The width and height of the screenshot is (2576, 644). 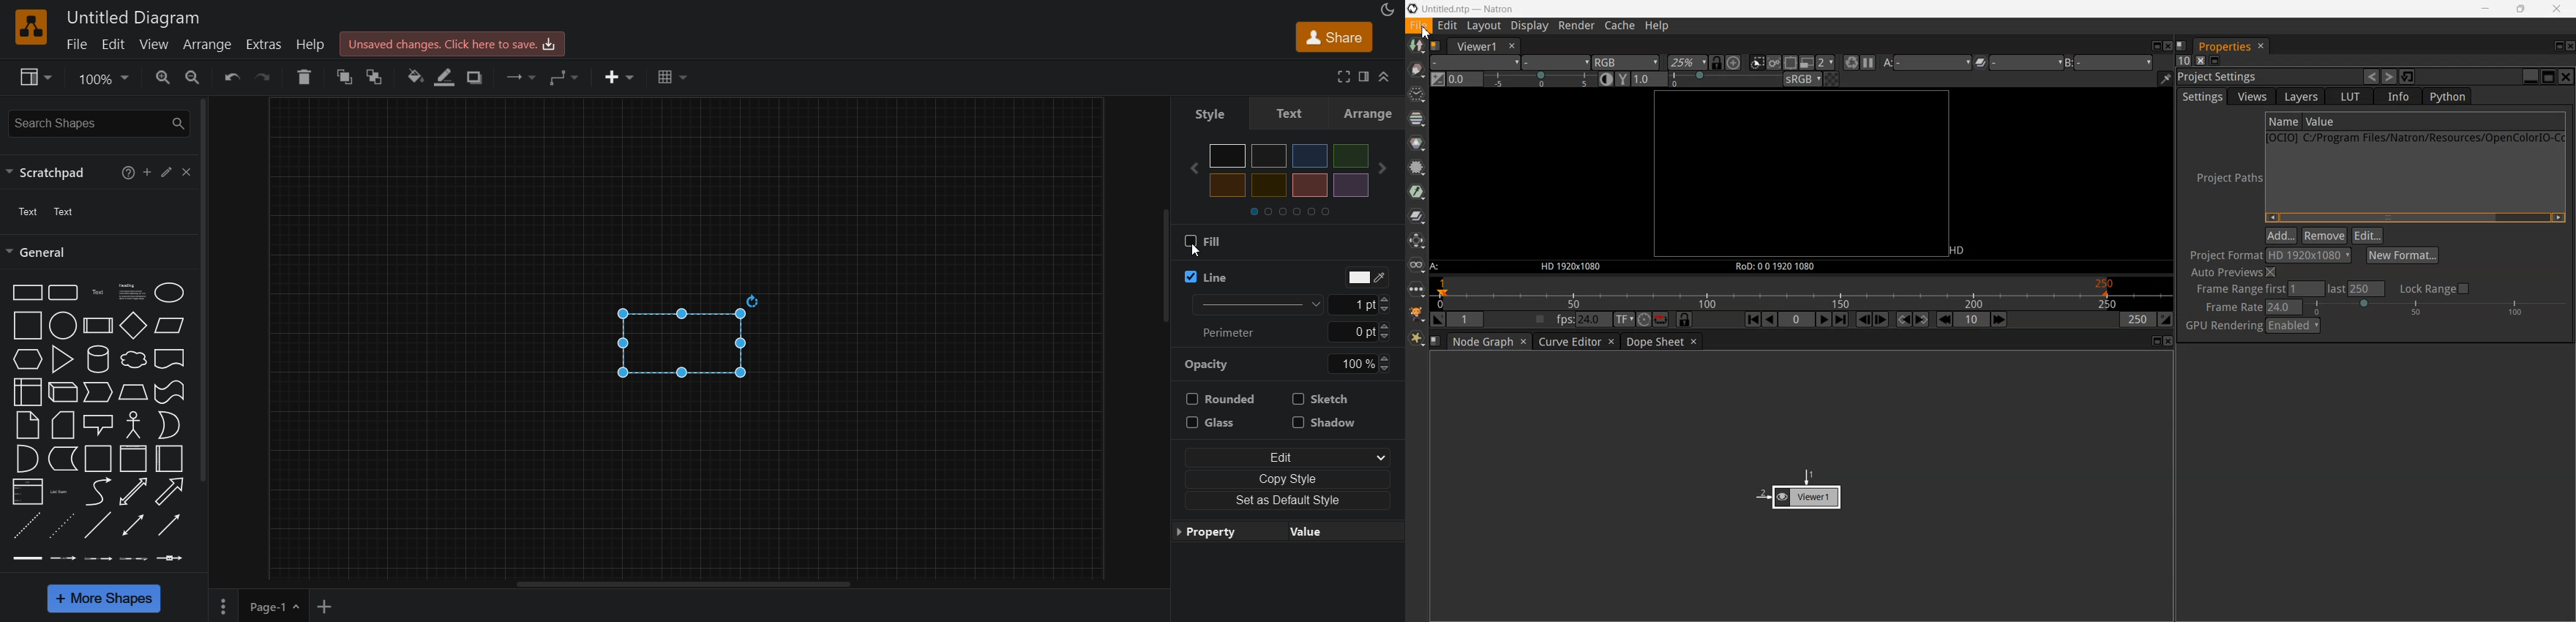 I want to click on click here here to save, so click(x=453, y=44).